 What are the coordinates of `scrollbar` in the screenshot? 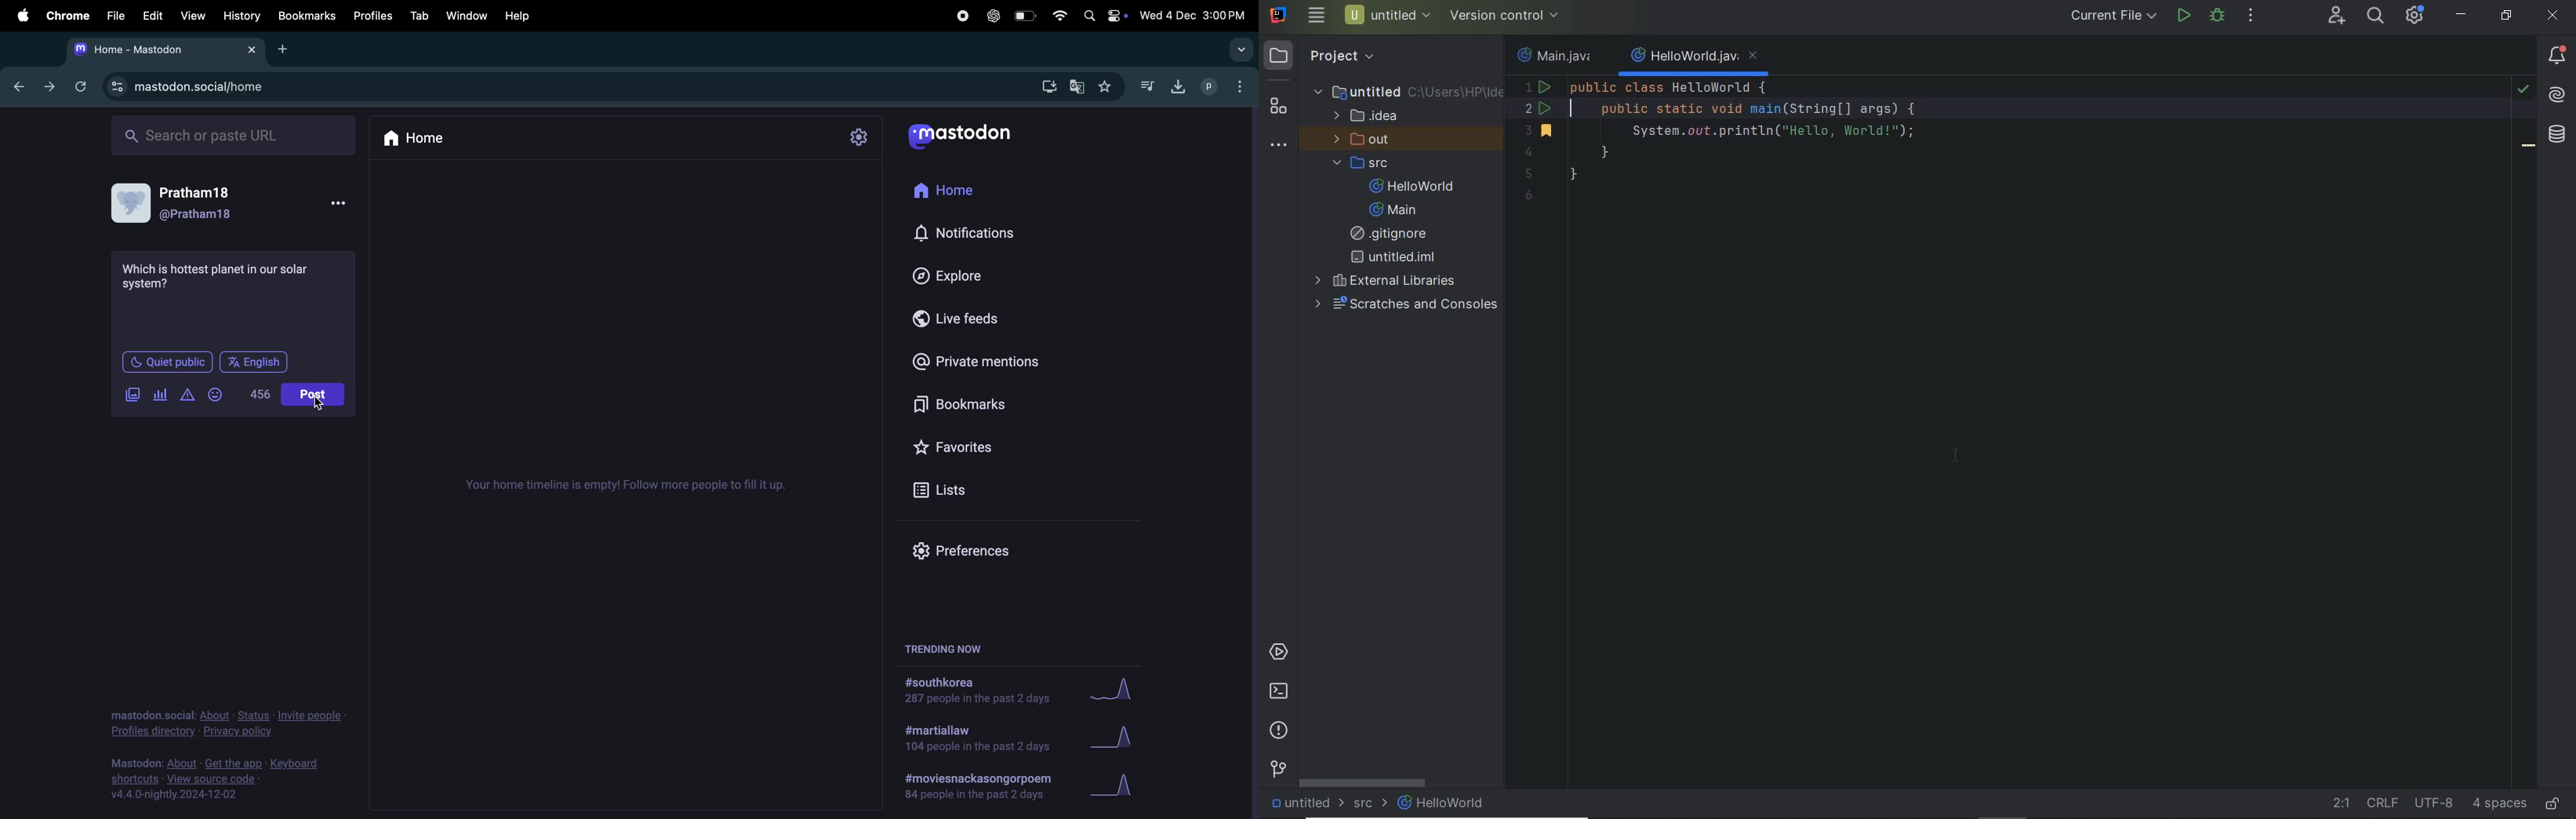 It's located at (1364, 783).